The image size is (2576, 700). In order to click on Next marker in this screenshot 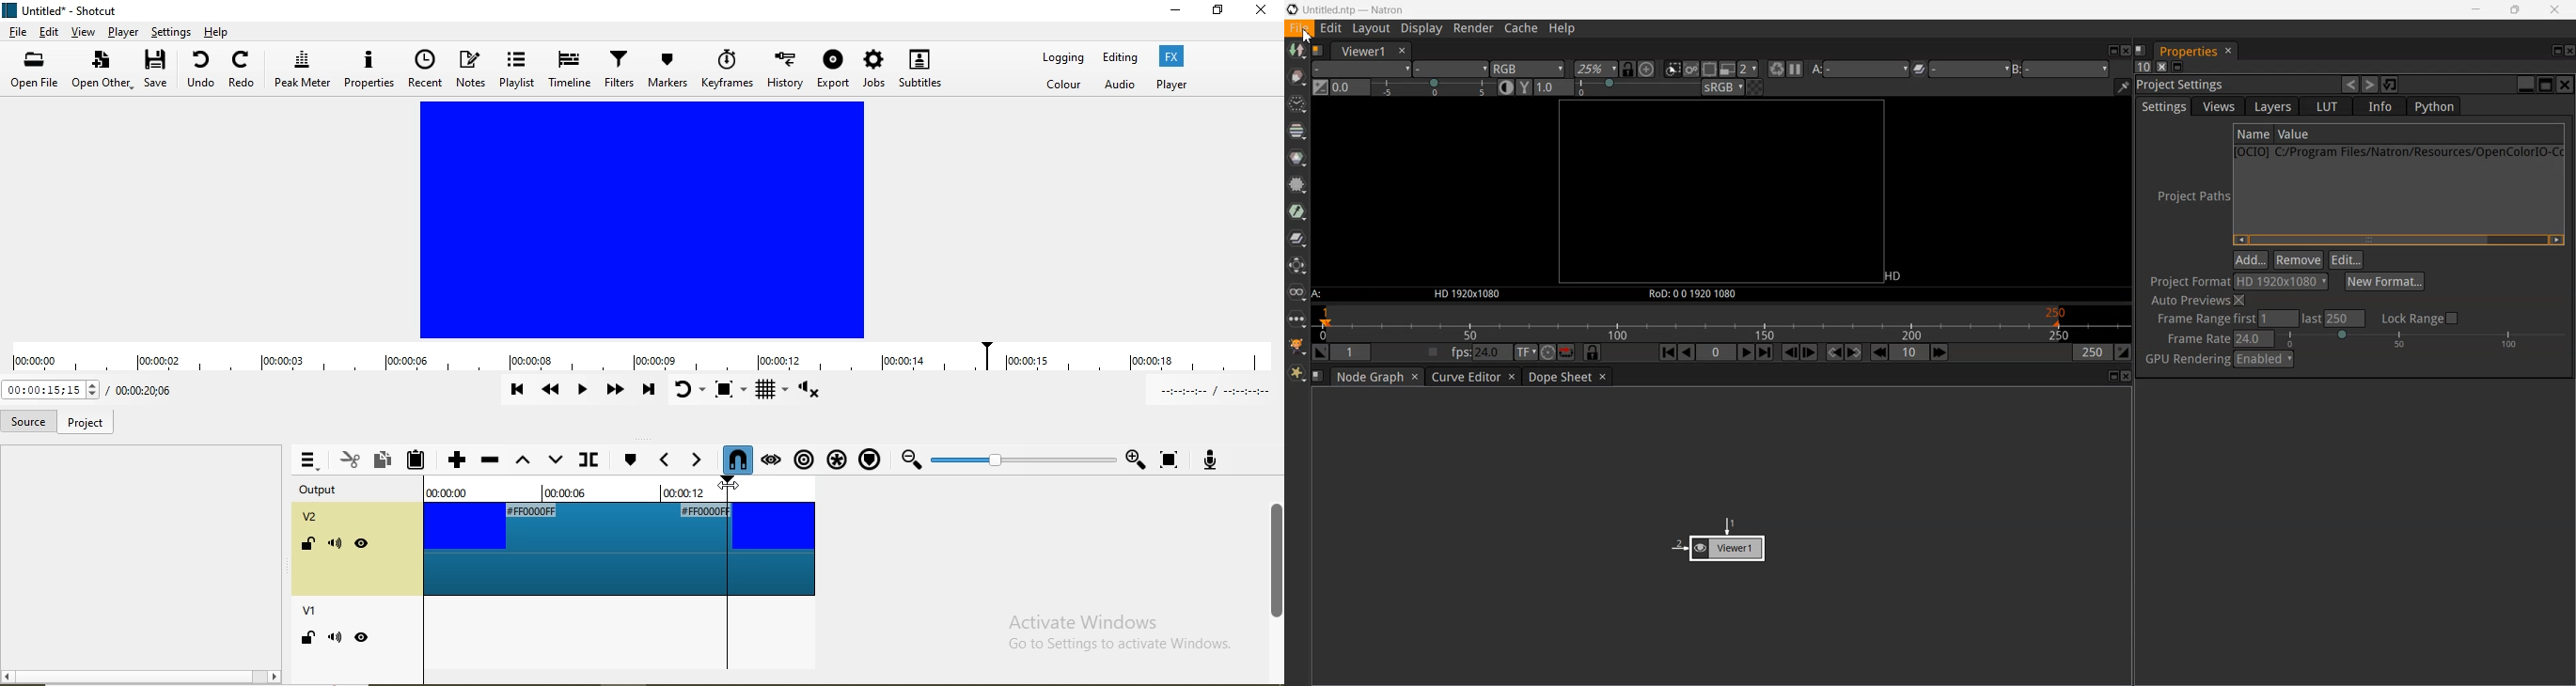, I will do `click(629, 460)`.